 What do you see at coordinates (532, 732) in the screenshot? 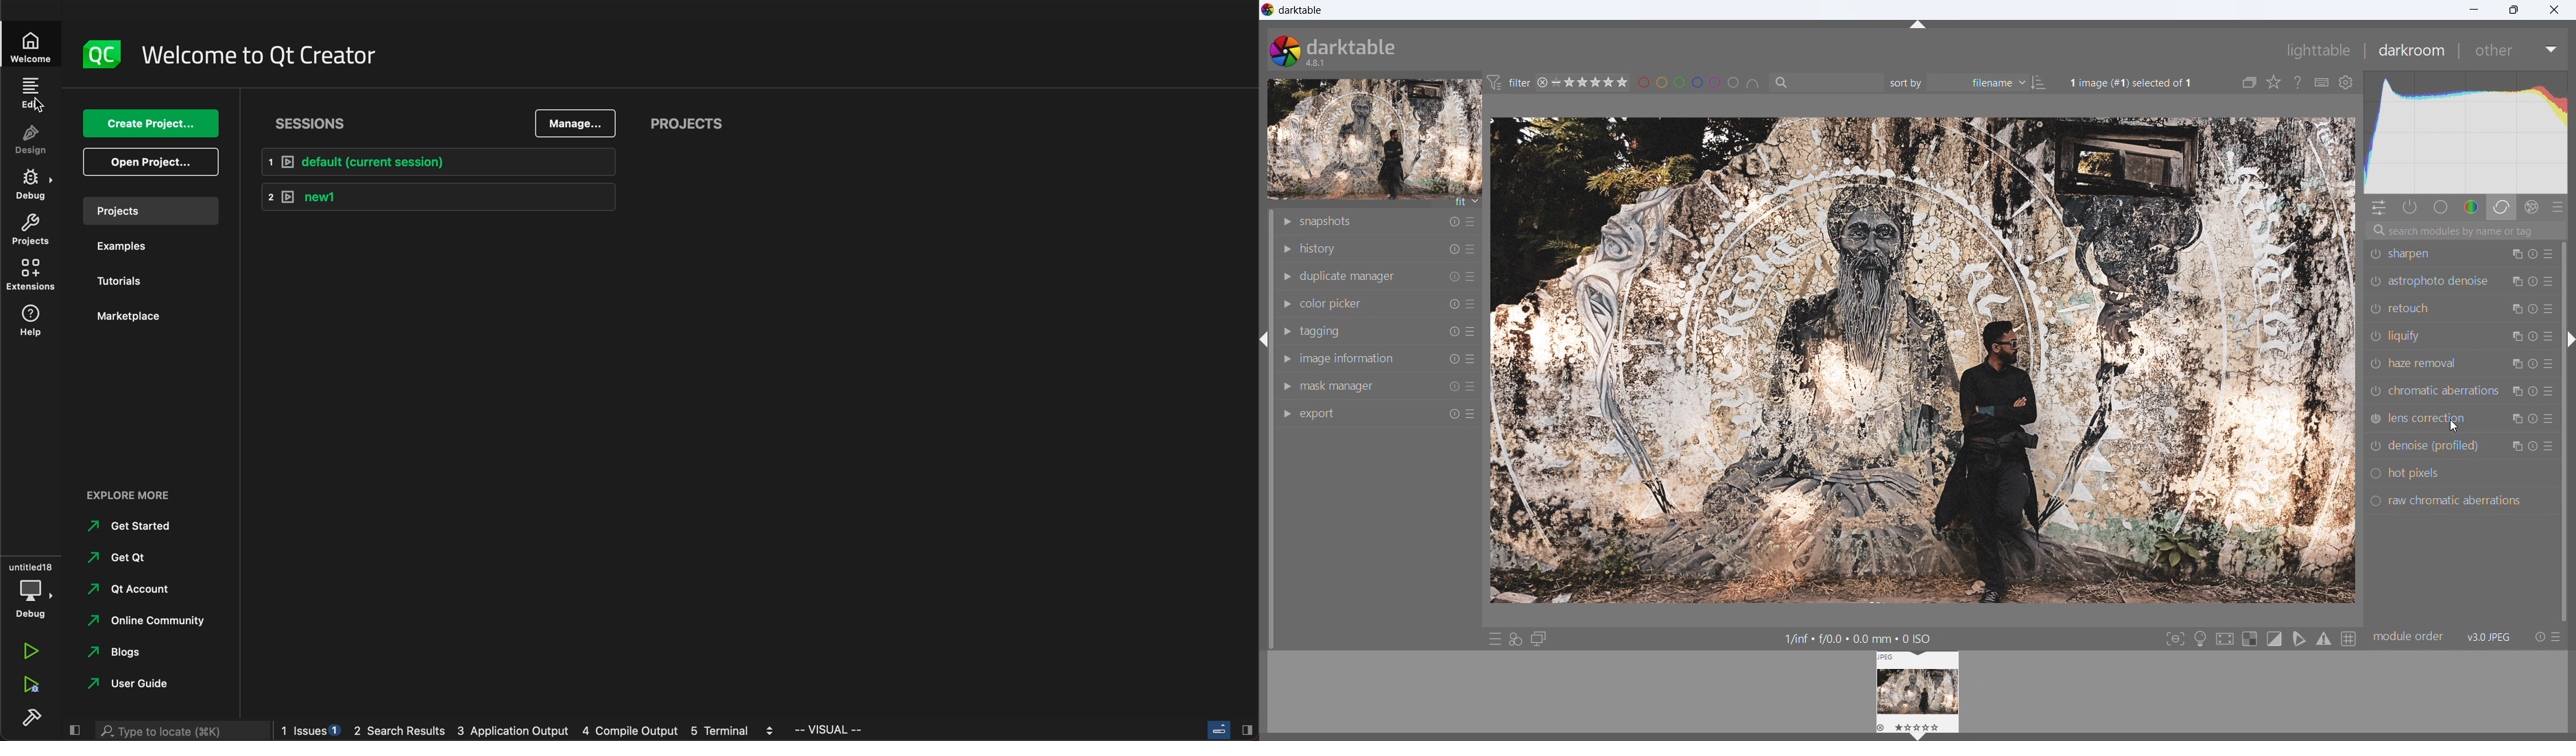
I see `logs` at bounding box center [532, 732].